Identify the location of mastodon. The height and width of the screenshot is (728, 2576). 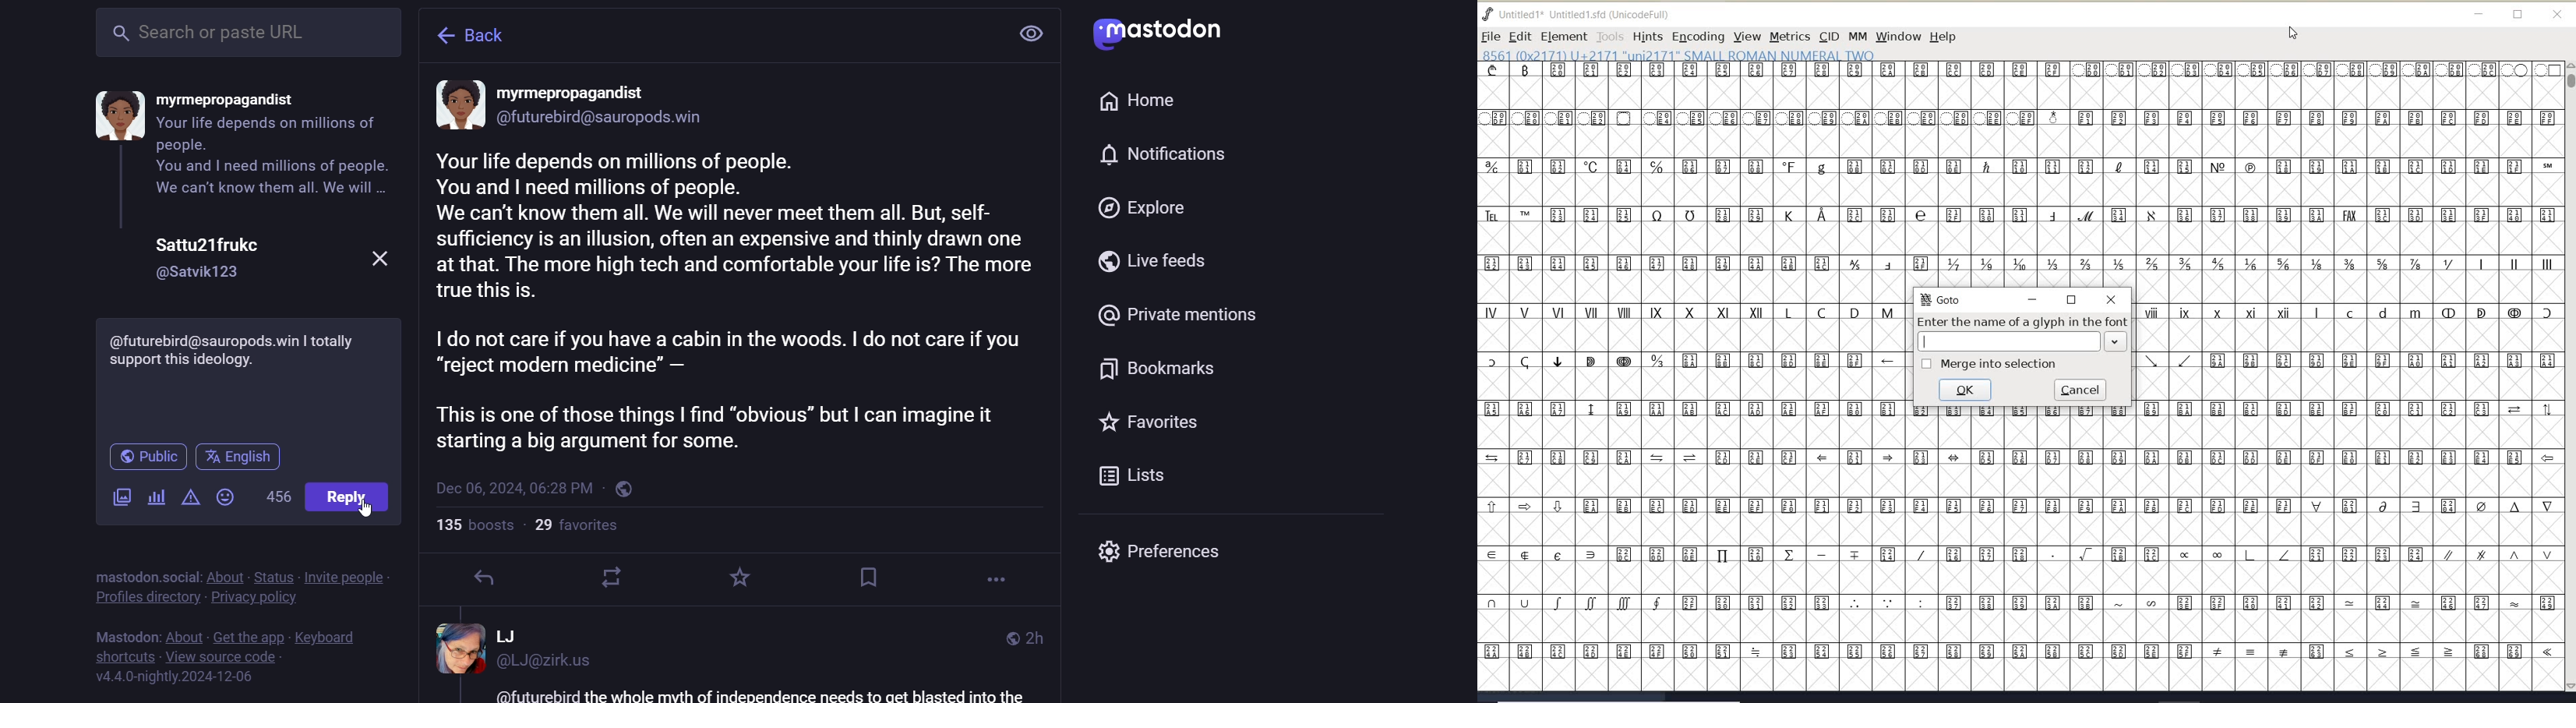
(129, 634).